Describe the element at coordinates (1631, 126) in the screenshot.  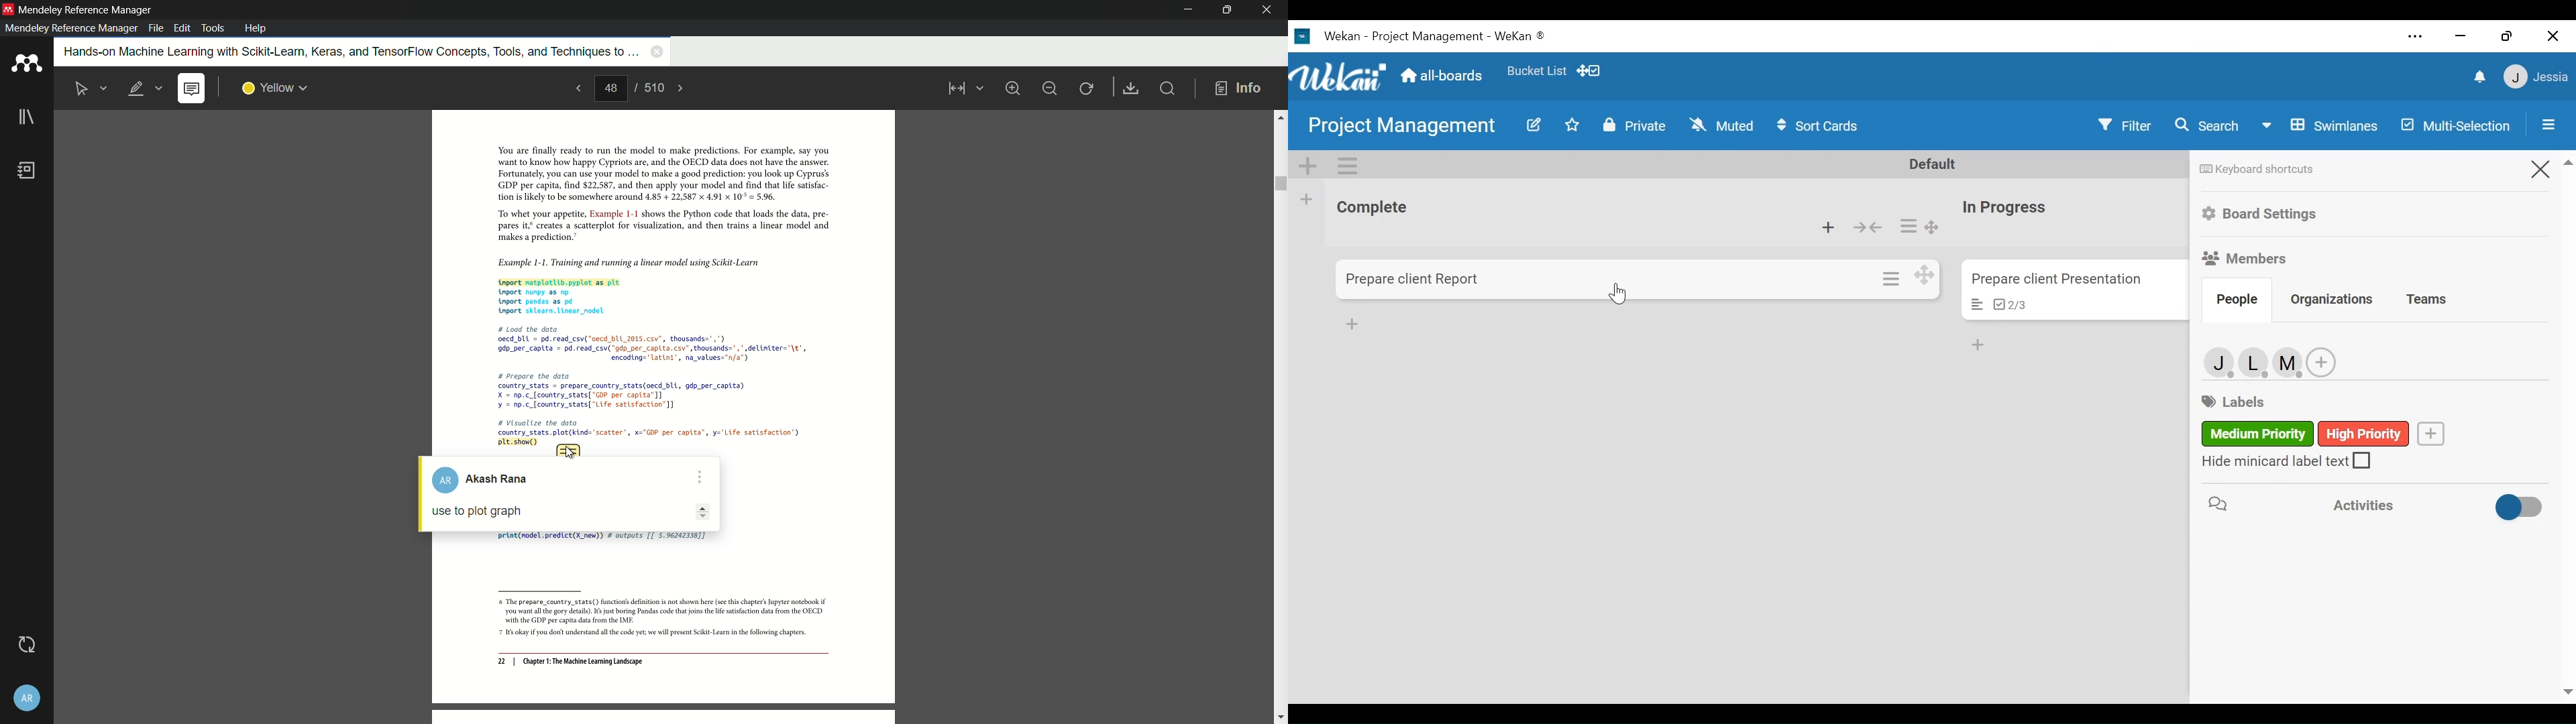
I see `Private` at that location.